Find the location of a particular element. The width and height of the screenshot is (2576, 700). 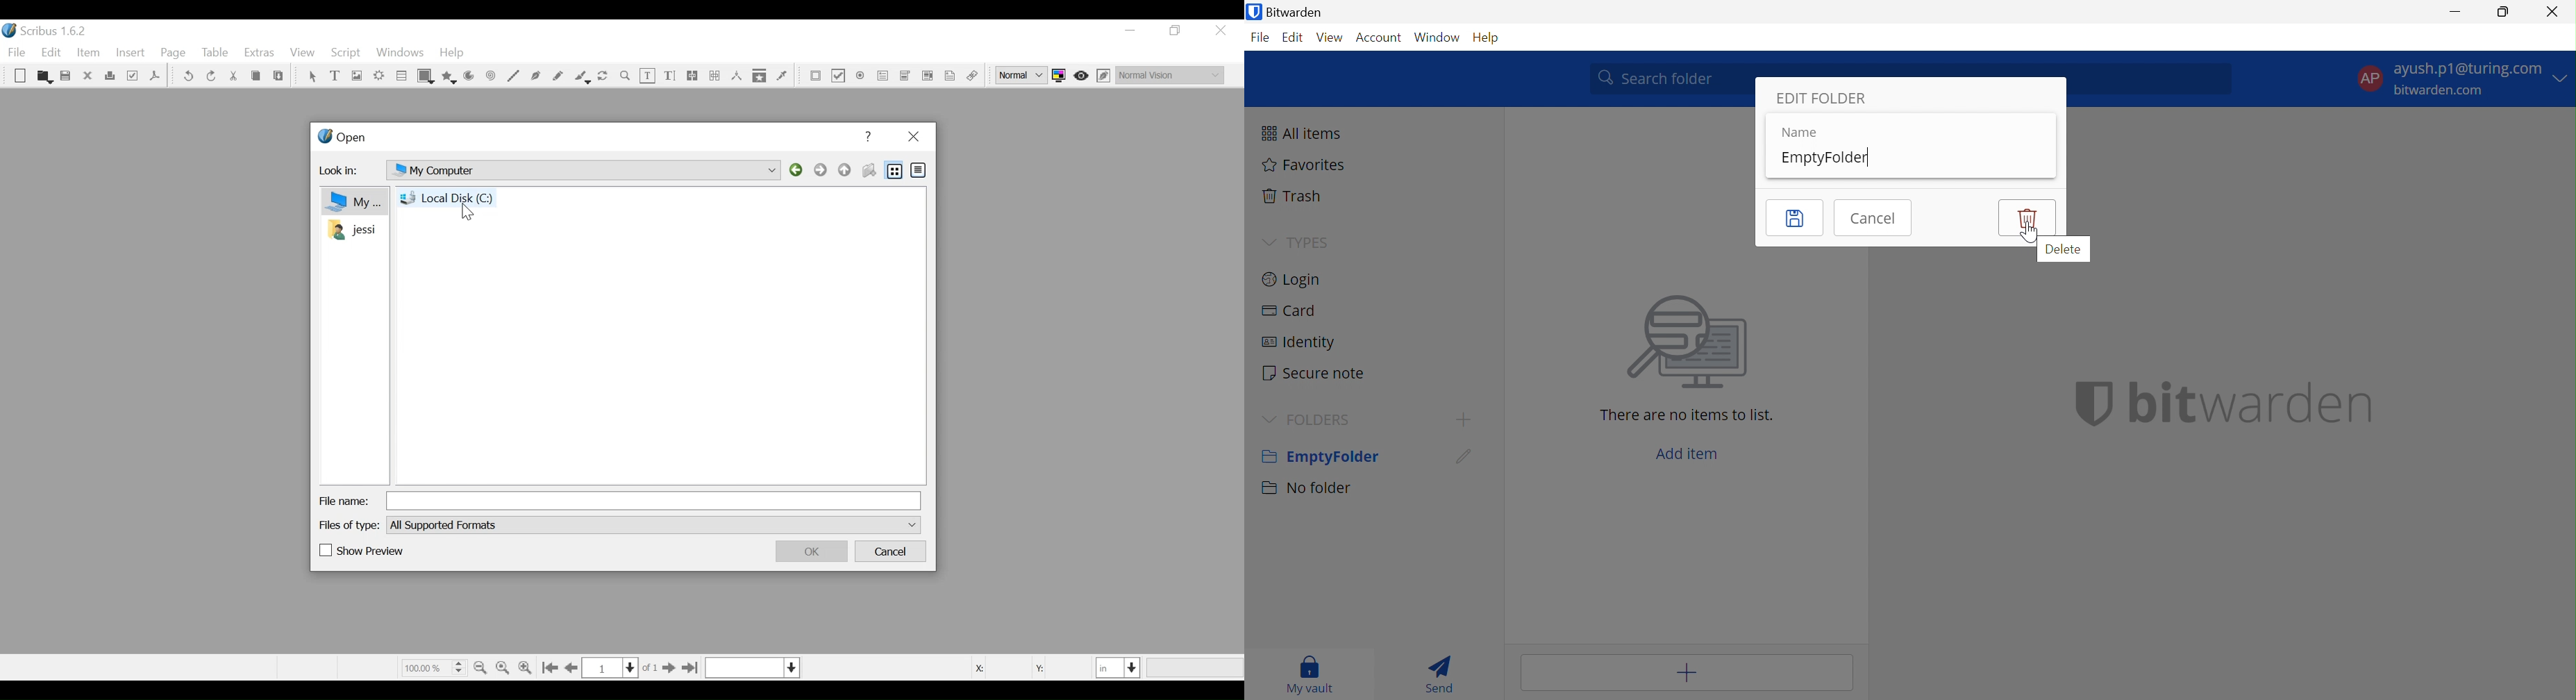

Freehand line is located at coordinates (559, 76).